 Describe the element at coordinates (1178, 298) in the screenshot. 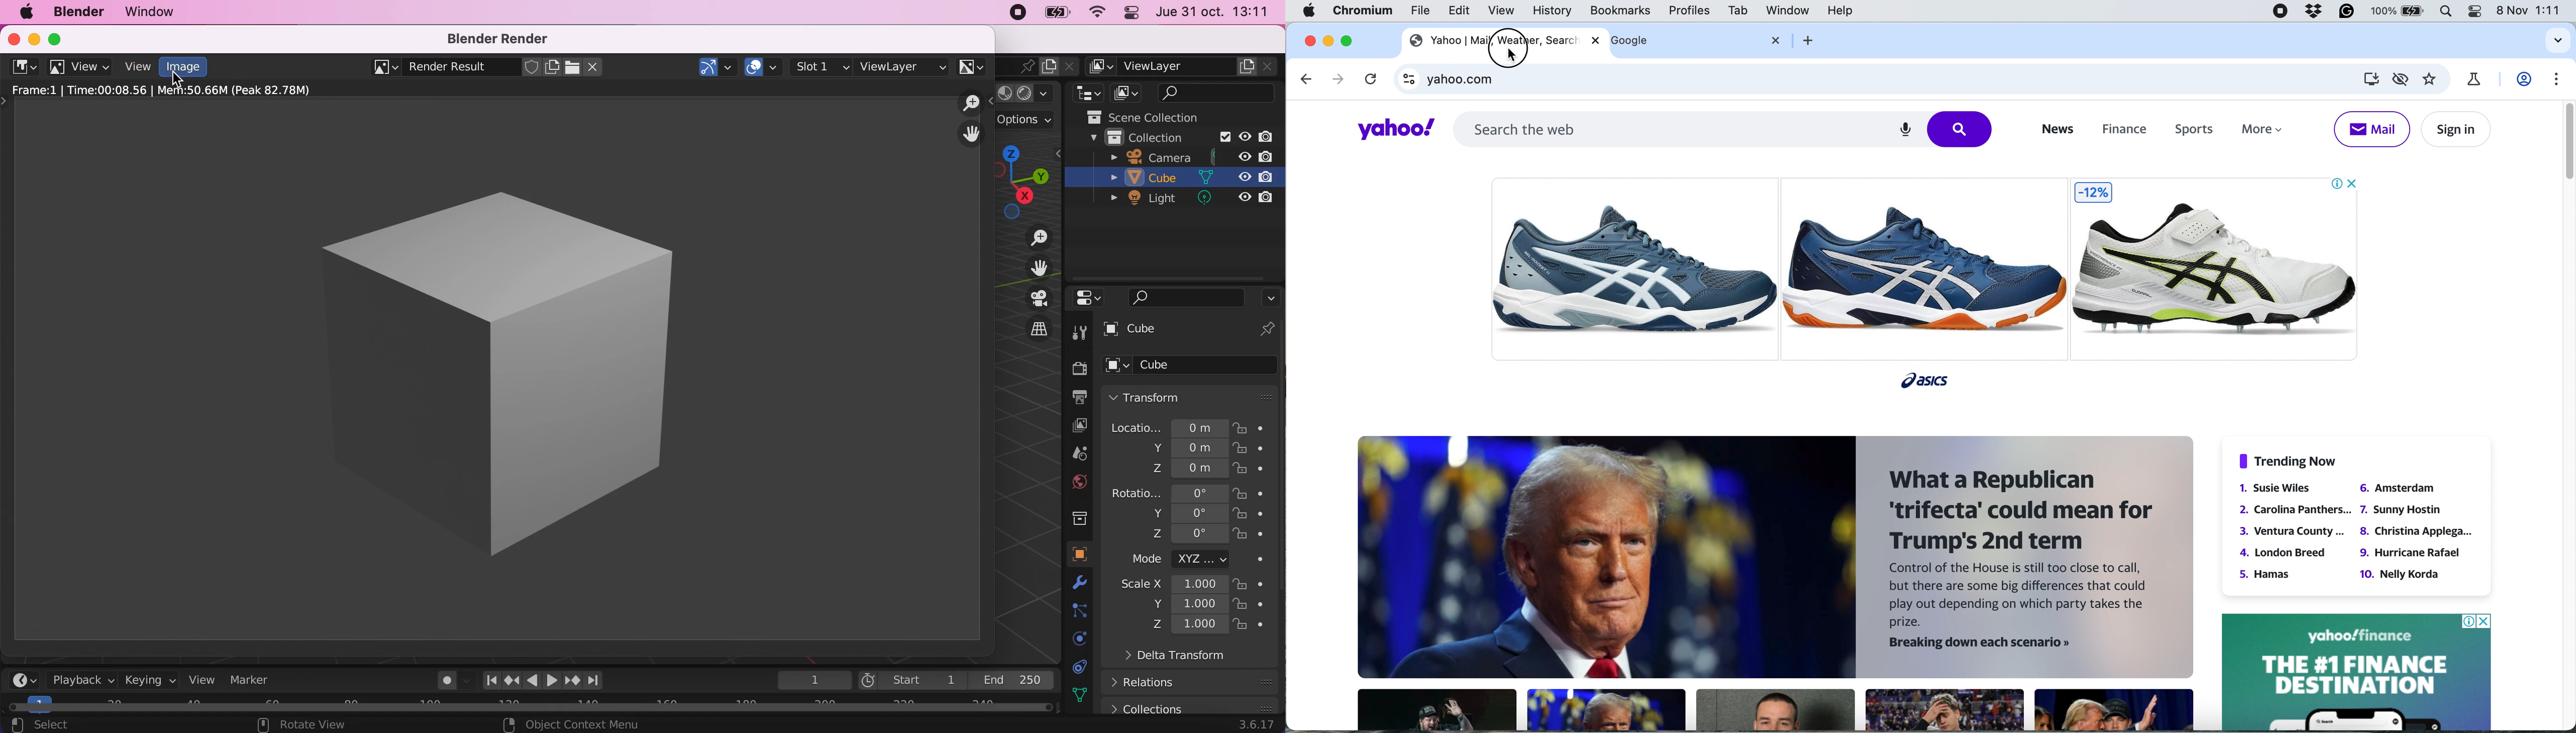

I see `search bar` at that location.